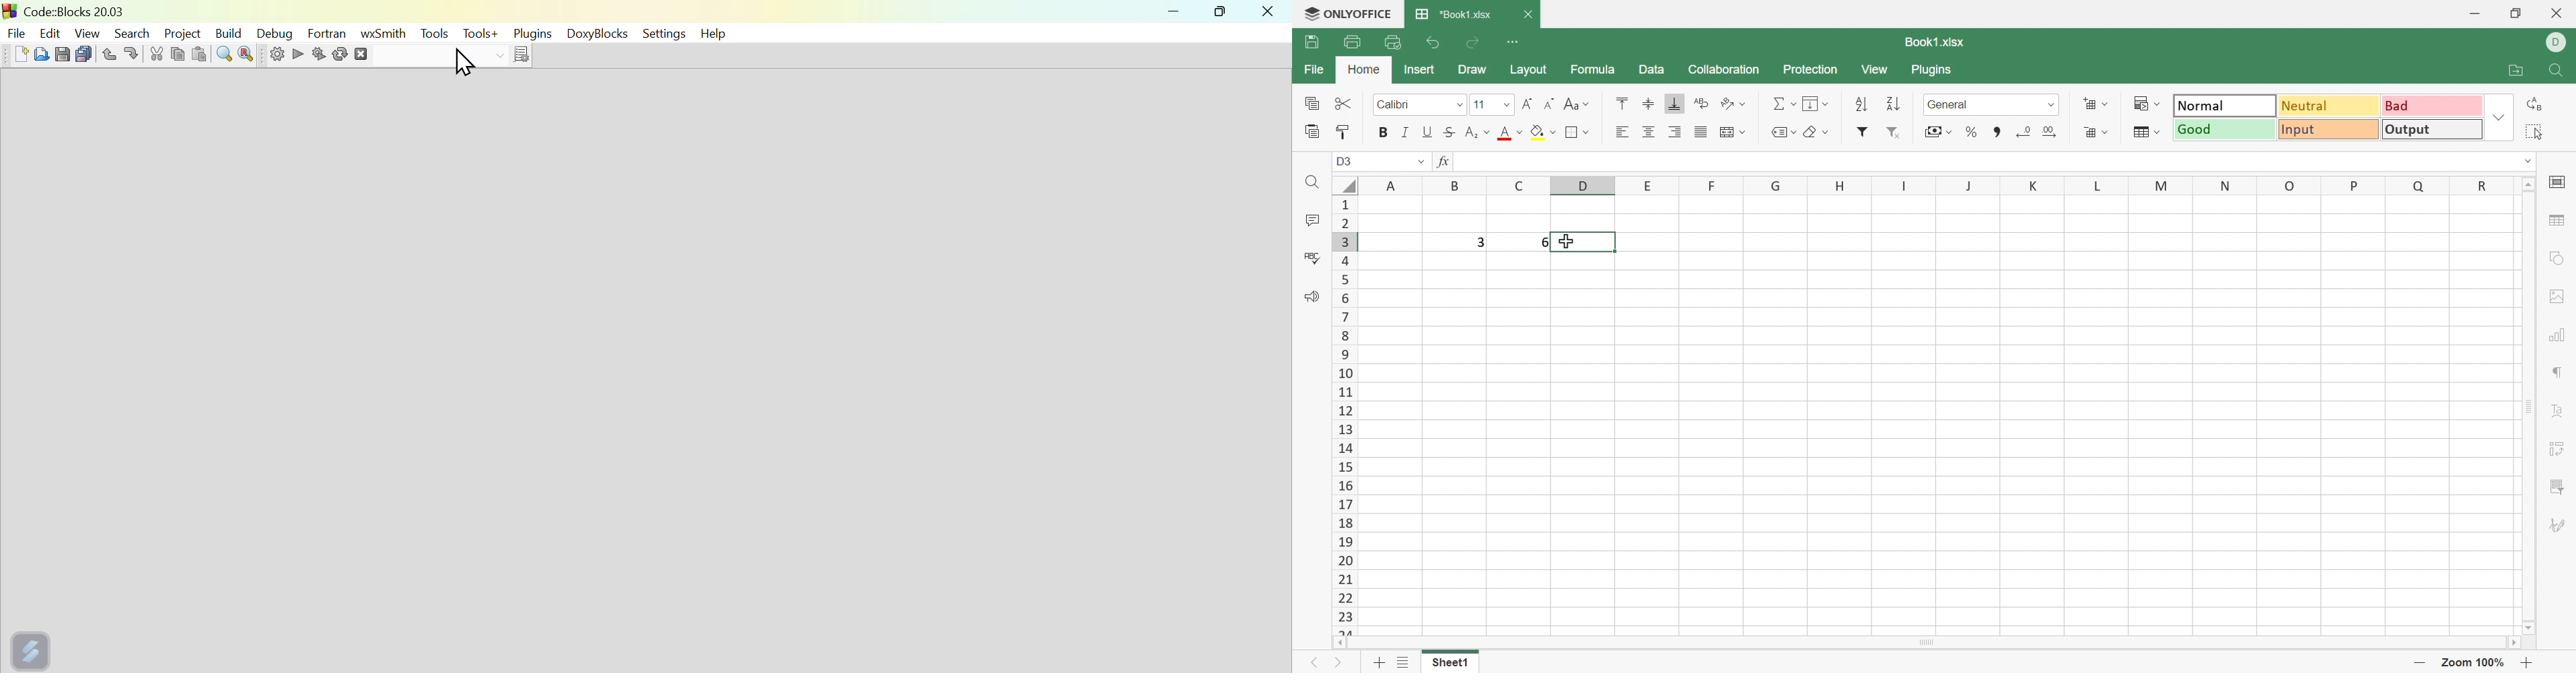 This screenshot has height=700, width=2576. What do you see at coordinates (1650, 69) in the screenshot?
I see `Data` at bounding box center [1650, 69].